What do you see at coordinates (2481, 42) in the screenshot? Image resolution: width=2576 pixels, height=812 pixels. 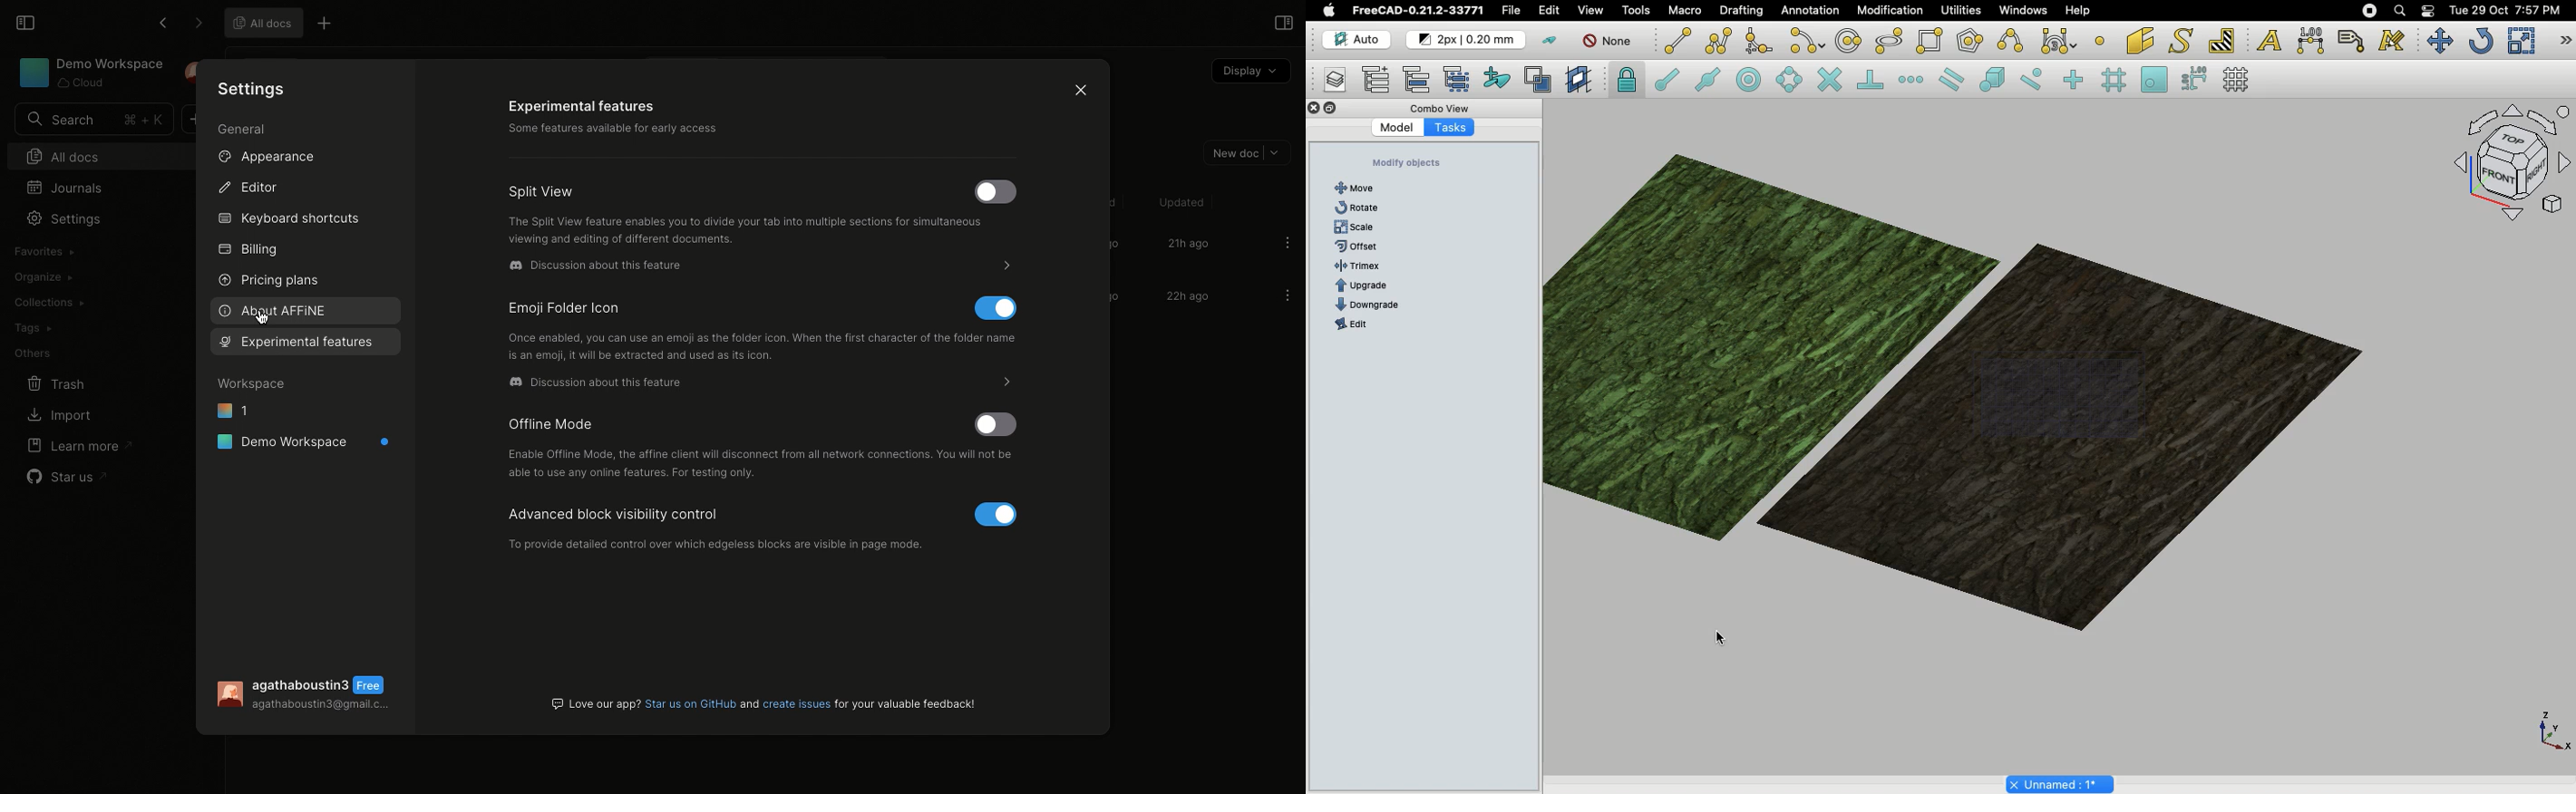 I see `Refresh` at bounding box center [2481, 42].